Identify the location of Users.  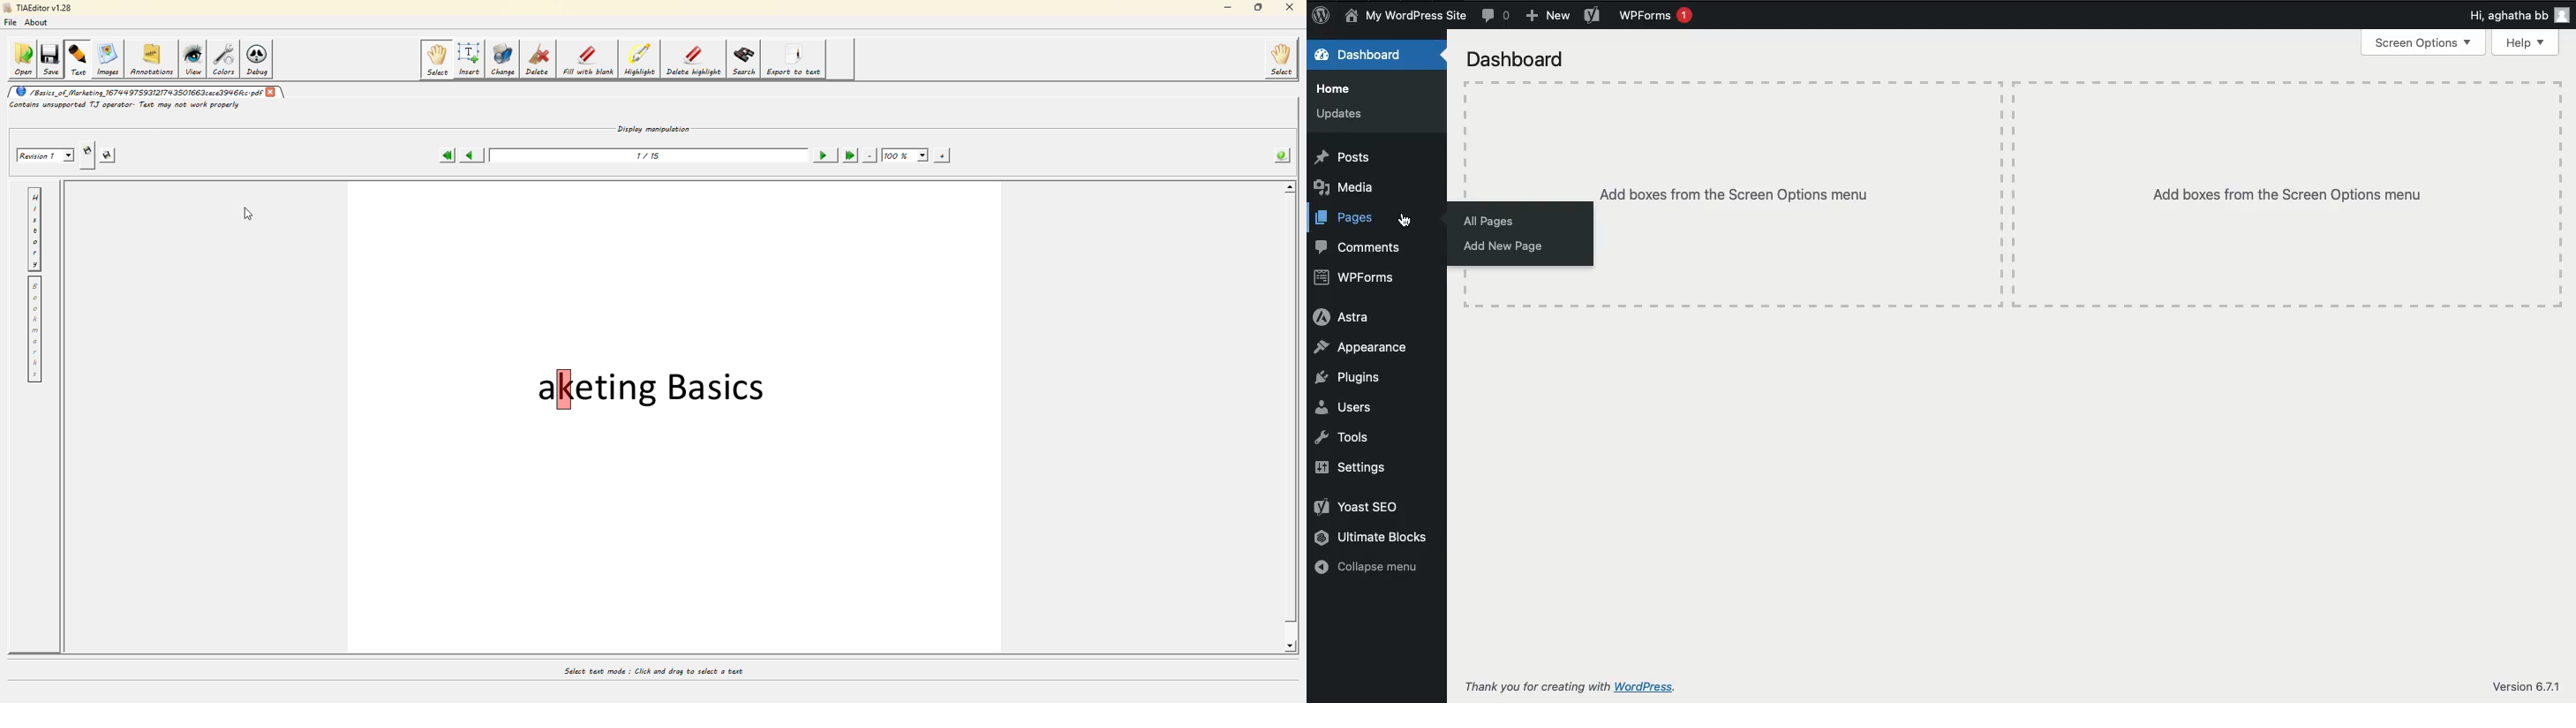
(1342, 407).